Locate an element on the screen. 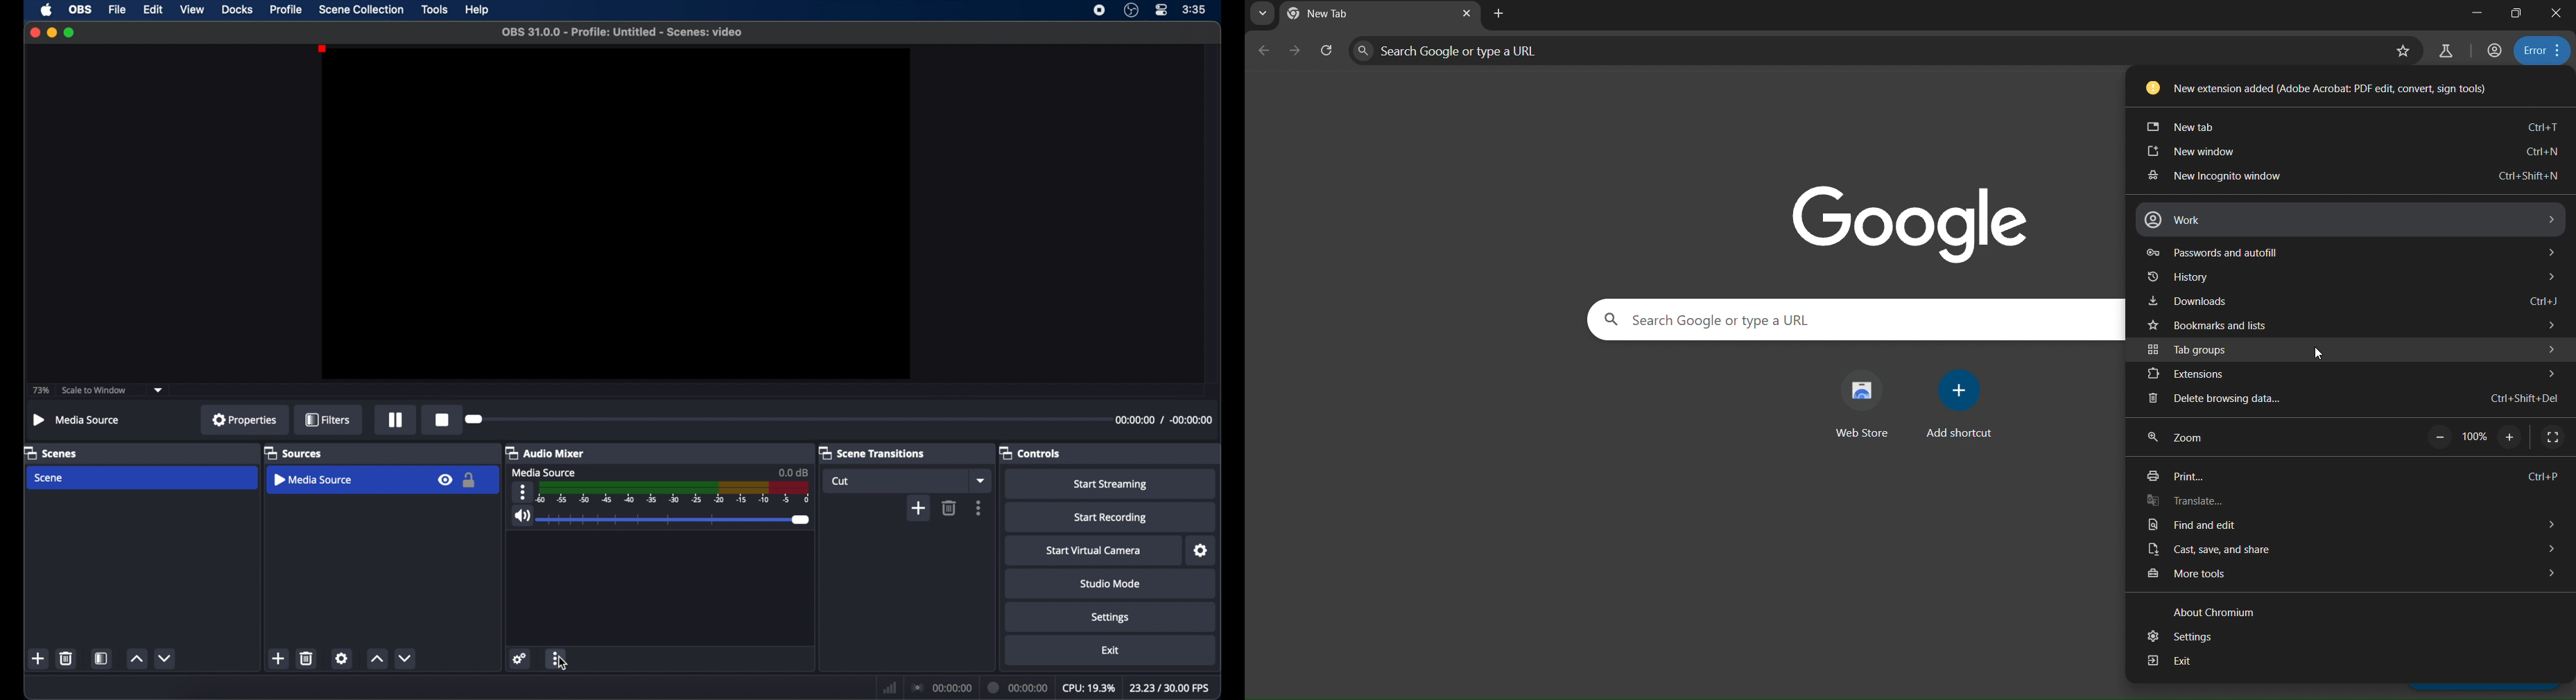 This screenshot has width=2576, height=700. downloads is located at coordinates (2357, 302).